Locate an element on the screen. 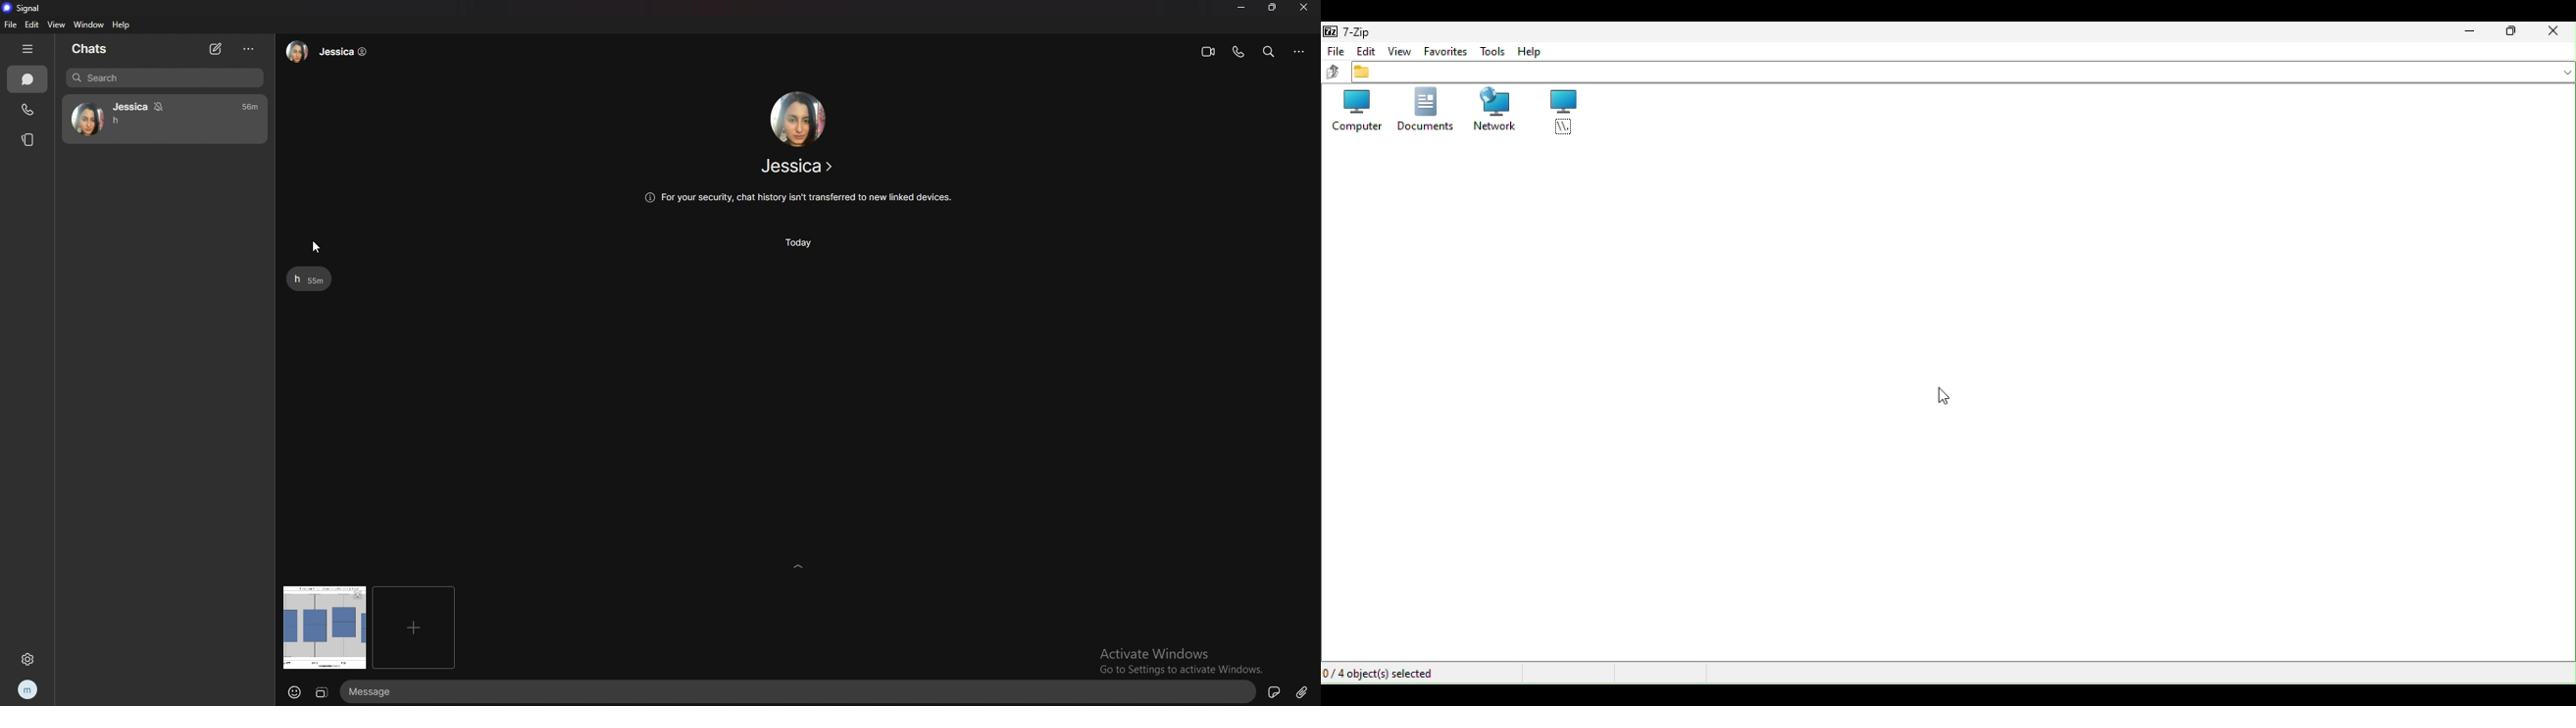 Image resolution: width=2576 pixels, height=728 pixels. Aapane Fukrey file address bar is located at coordinates (1963, 74).